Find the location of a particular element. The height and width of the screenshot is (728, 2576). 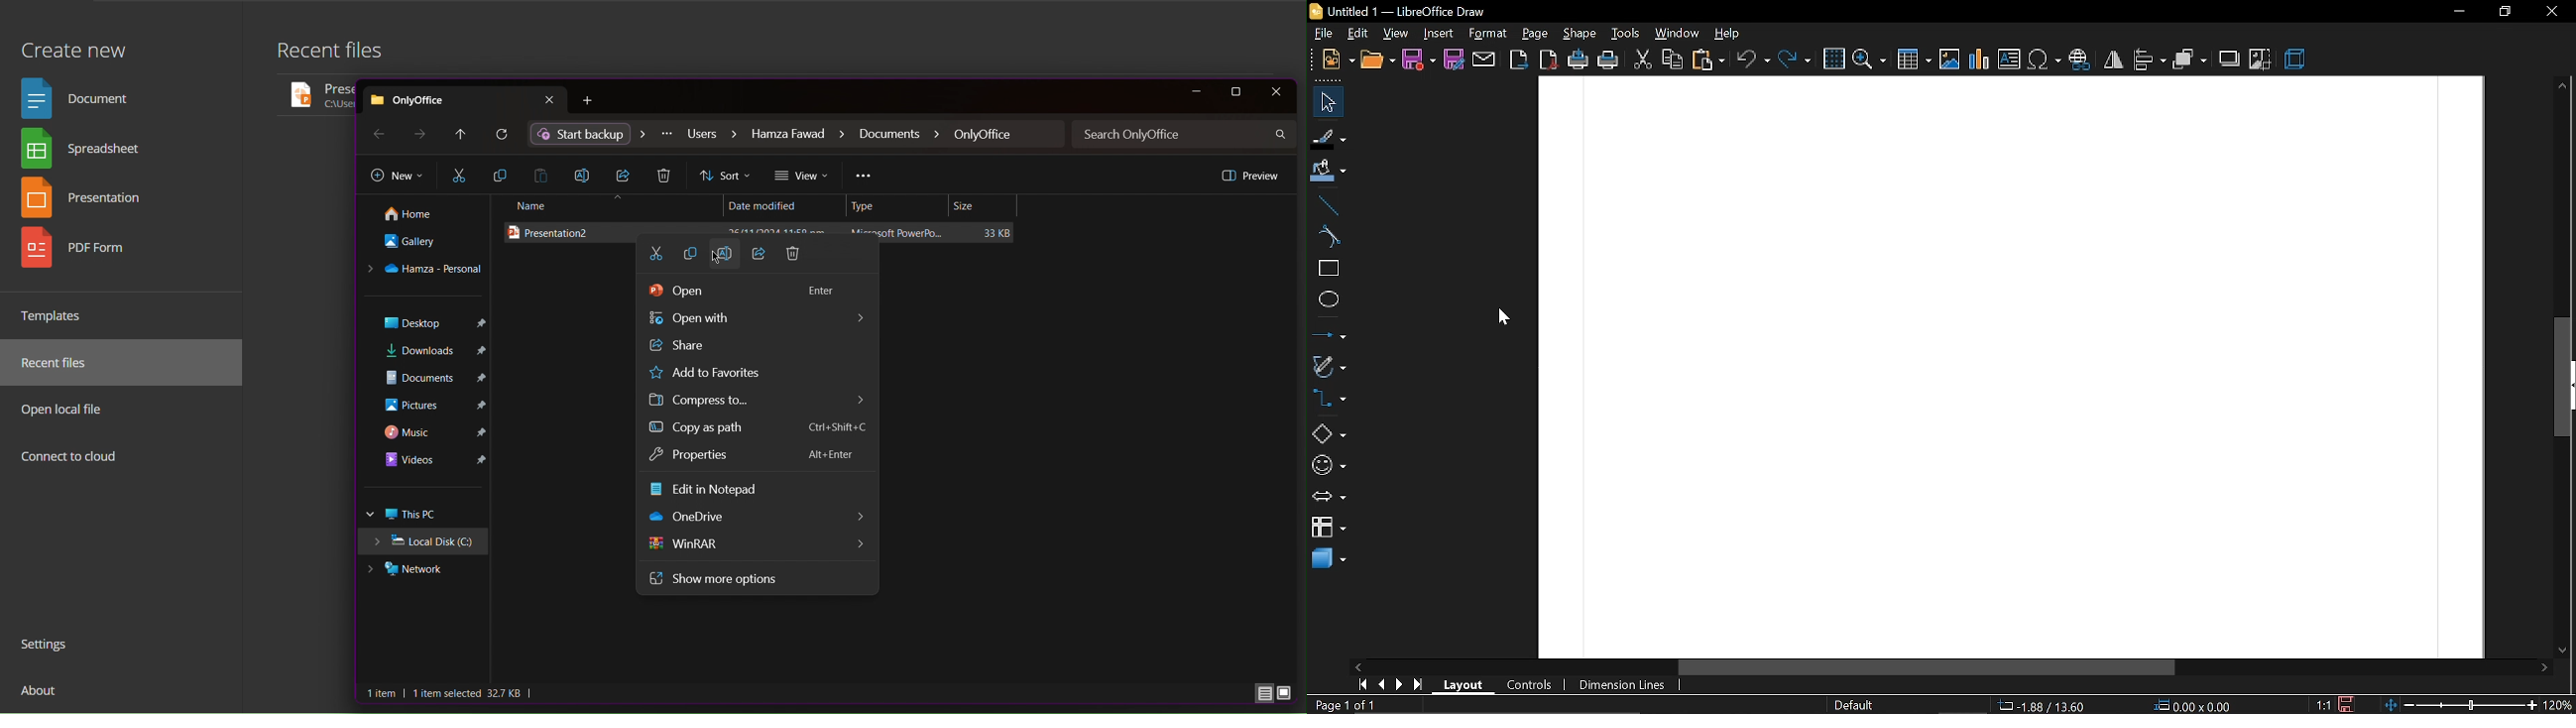

export is located at coordinates (1519, 60).